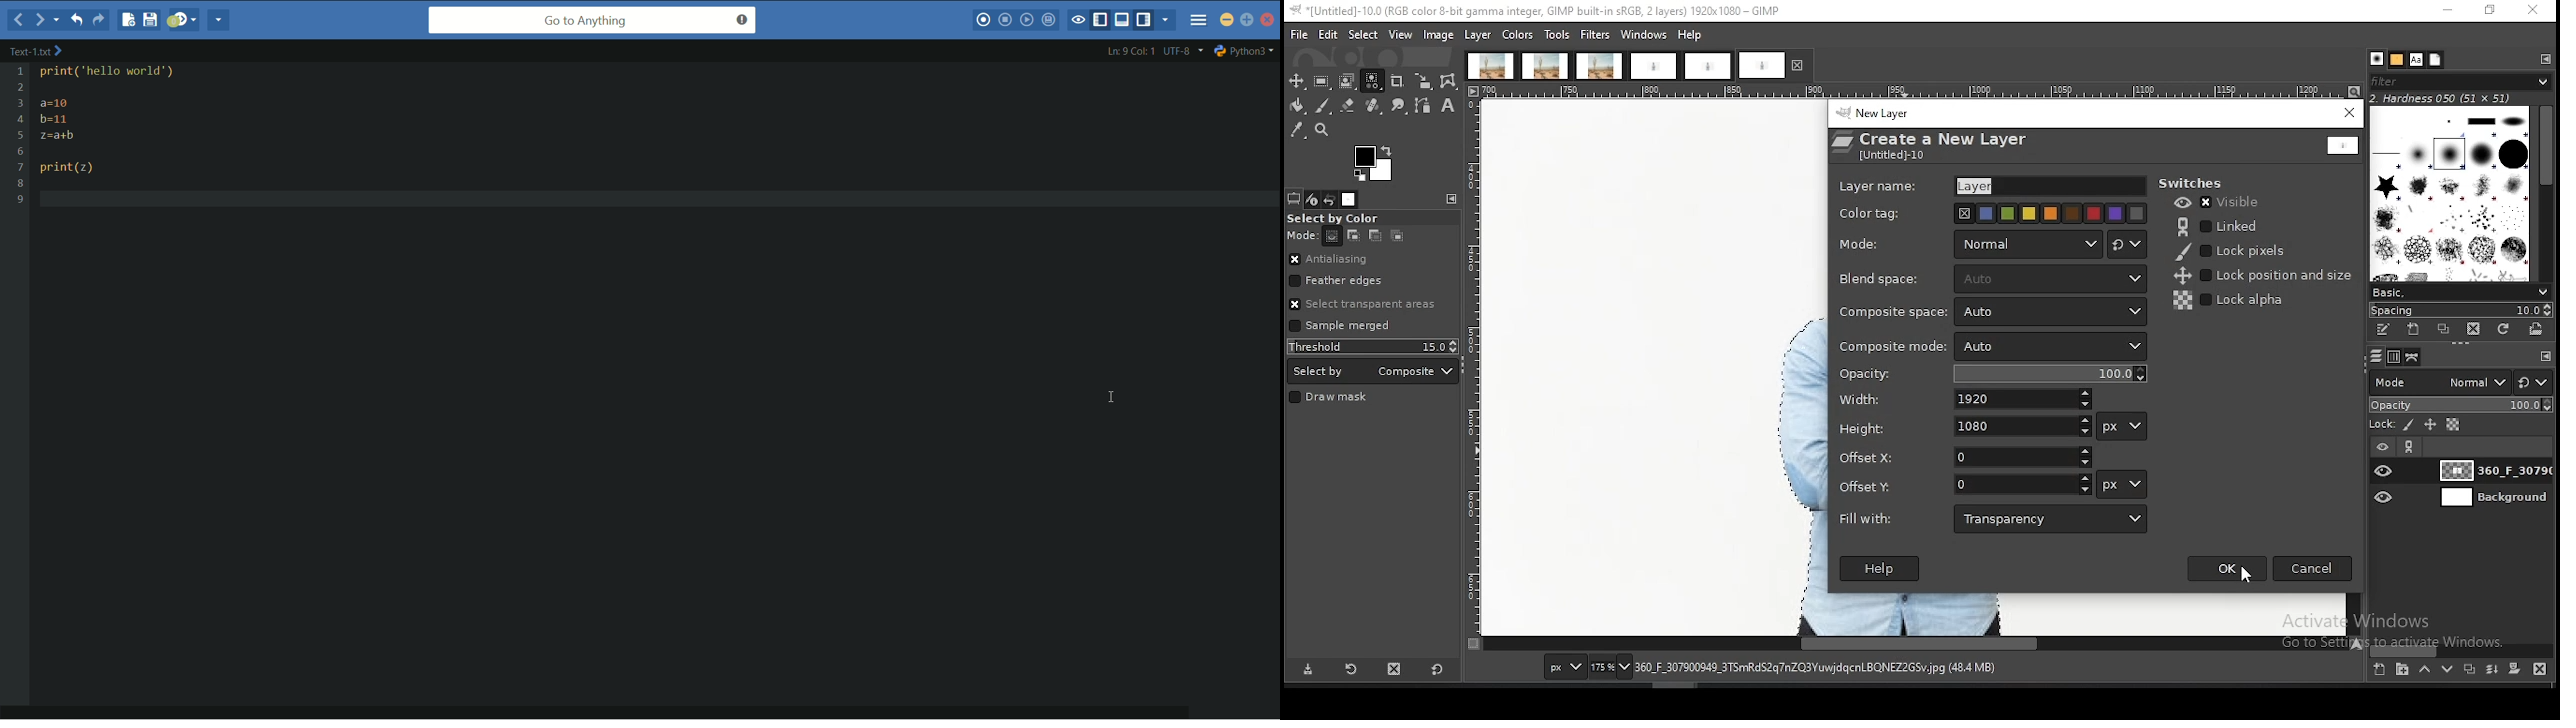 Image resolution: width=2576 pixels, height=728 pixels. I want to click on configure this tab, so click(2543, 358).